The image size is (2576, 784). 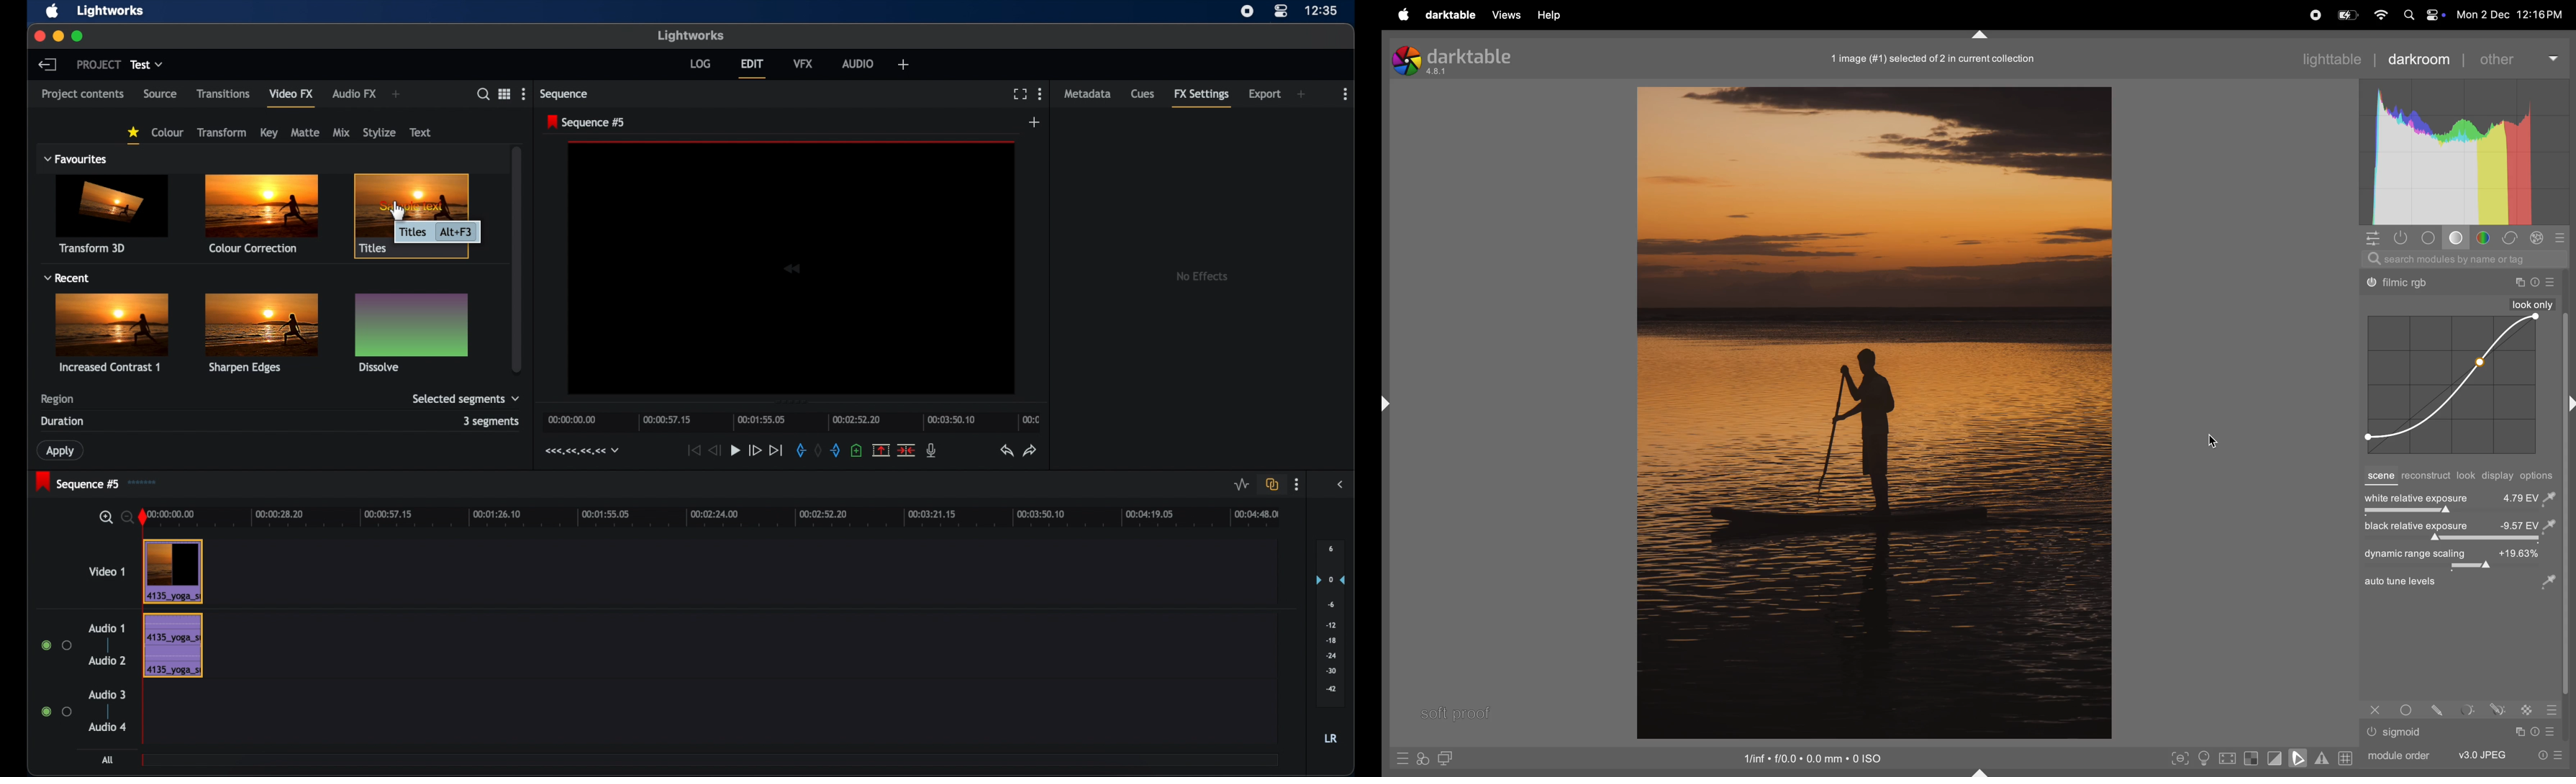 I want to click on project contents, so click(x=83, y=98).